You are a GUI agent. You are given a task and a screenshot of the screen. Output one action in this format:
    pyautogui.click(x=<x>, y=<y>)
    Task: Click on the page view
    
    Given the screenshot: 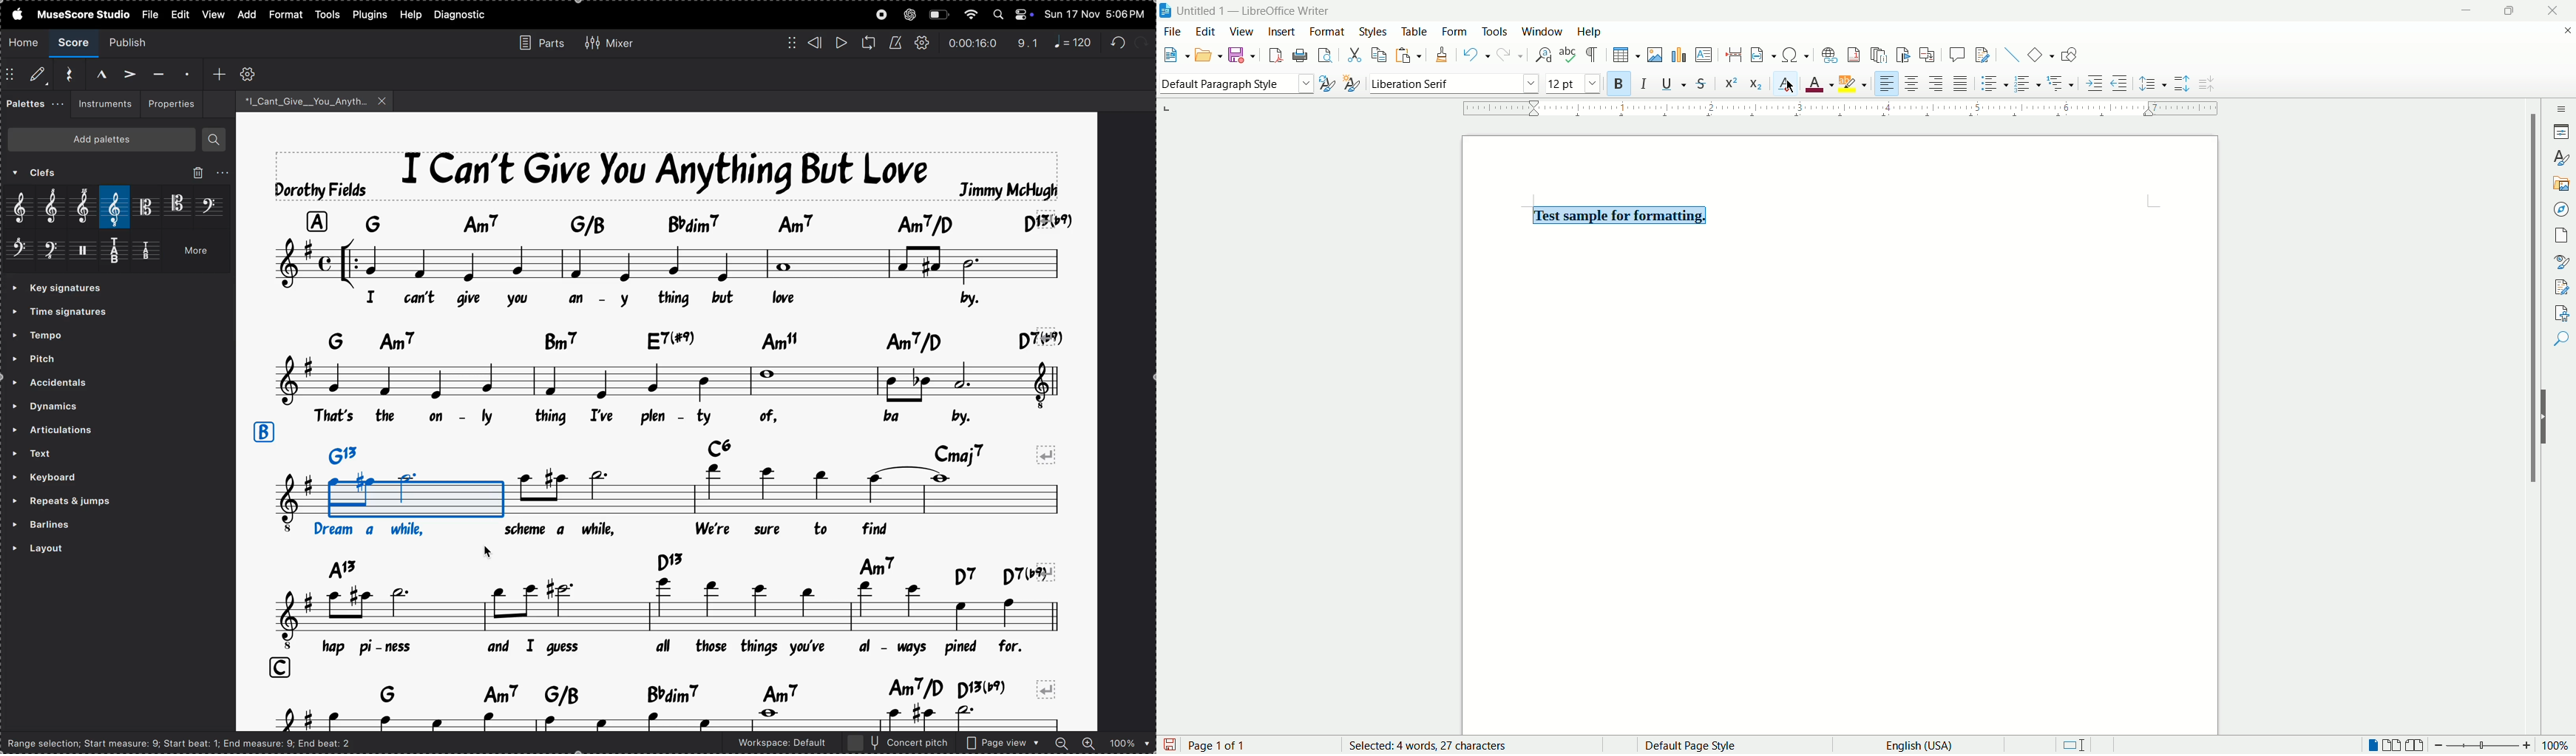 What is the action you would take?
    pyautogui.click(x=1003, y=743)
    